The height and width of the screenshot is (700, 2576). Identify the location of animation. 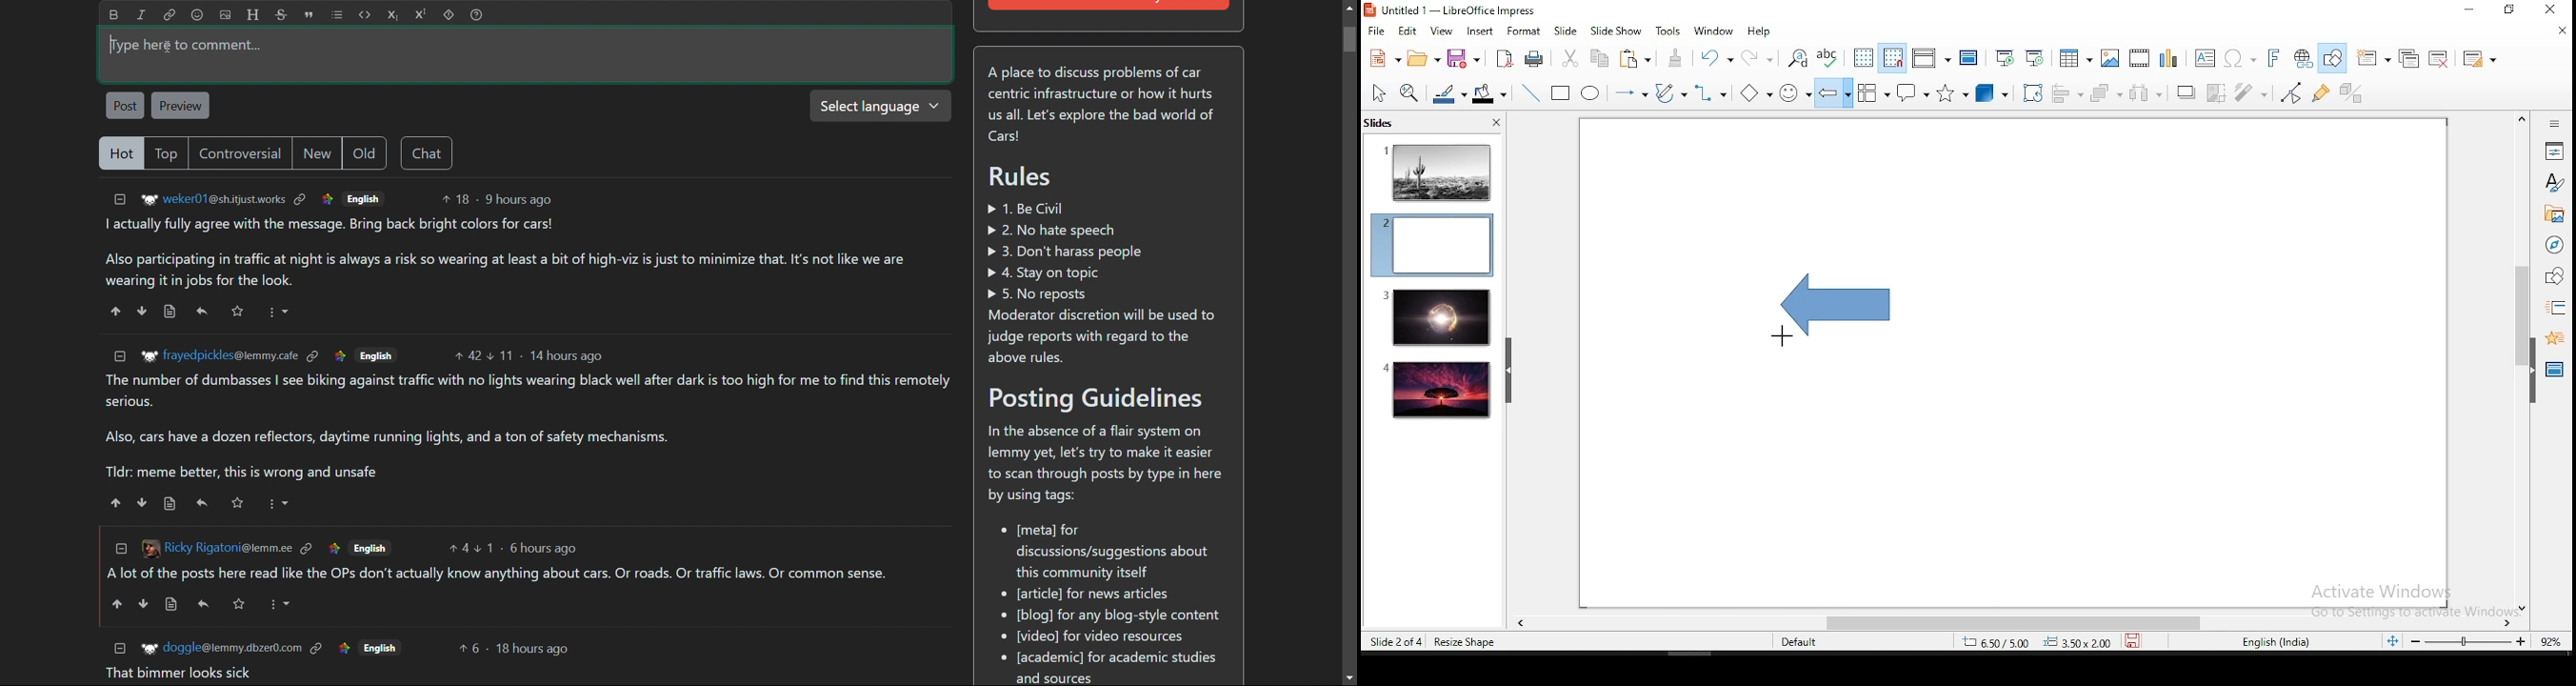
(2552, 336).